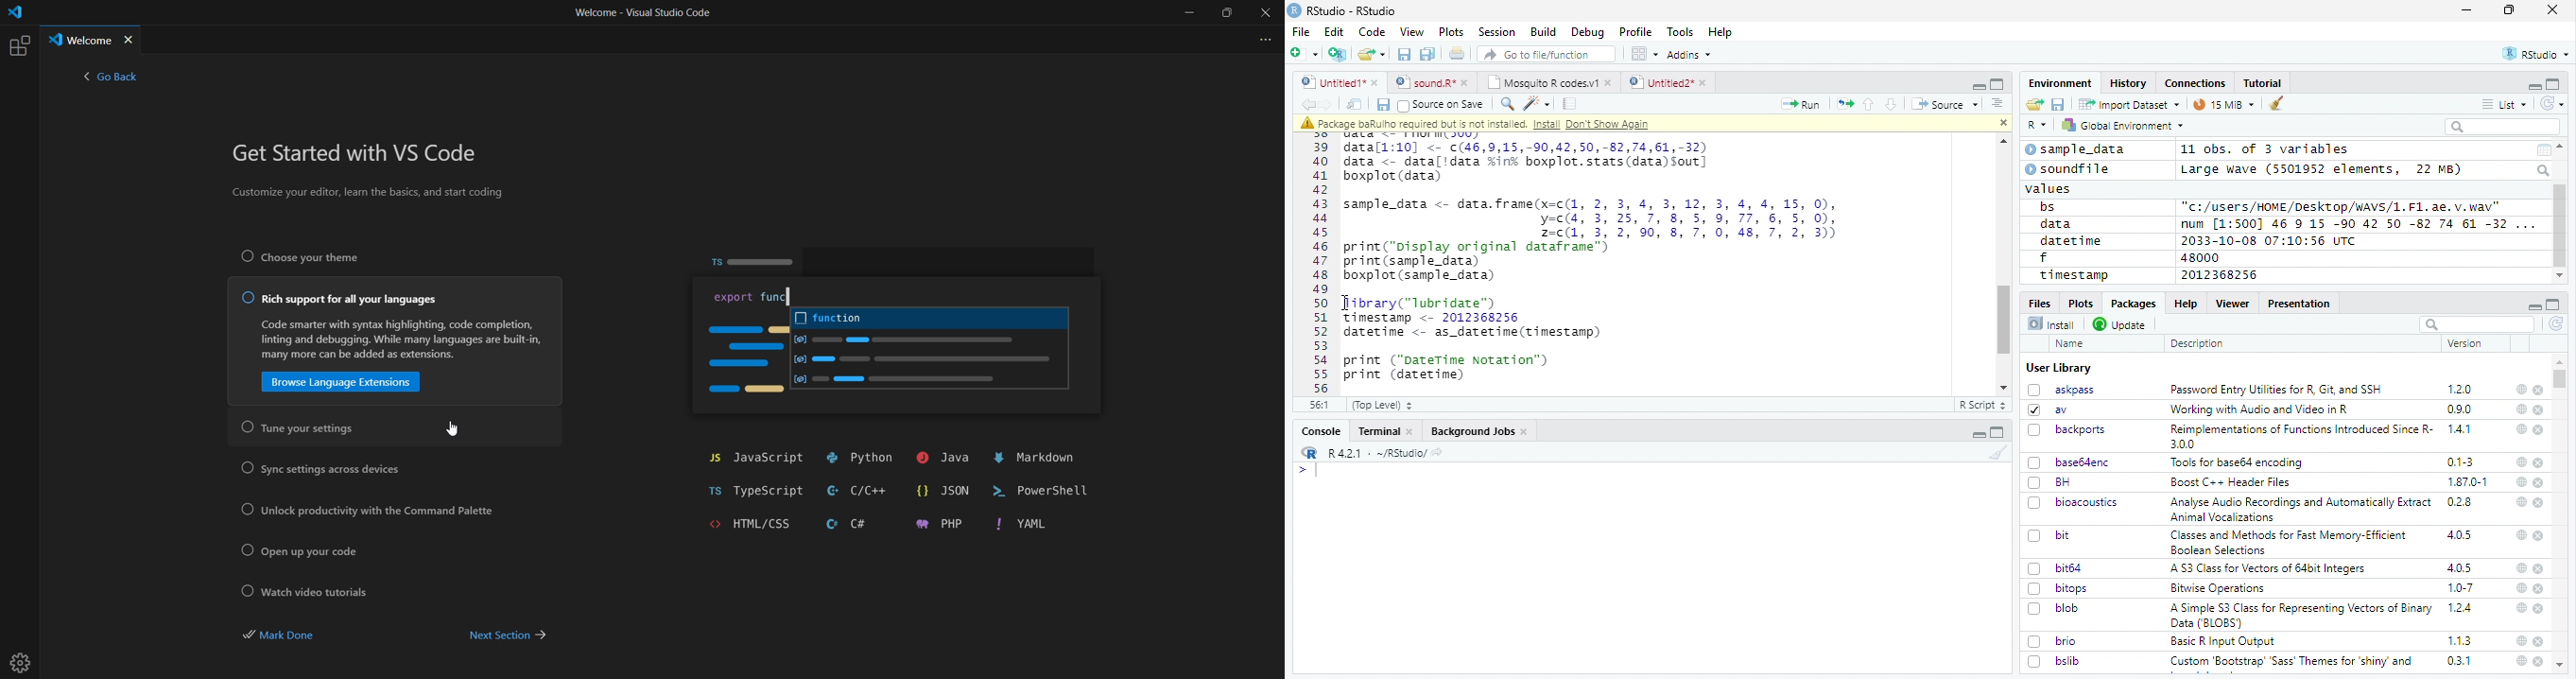 The image size is (2576, 700). I want to click on 1.1.3, so click(2460, 640).